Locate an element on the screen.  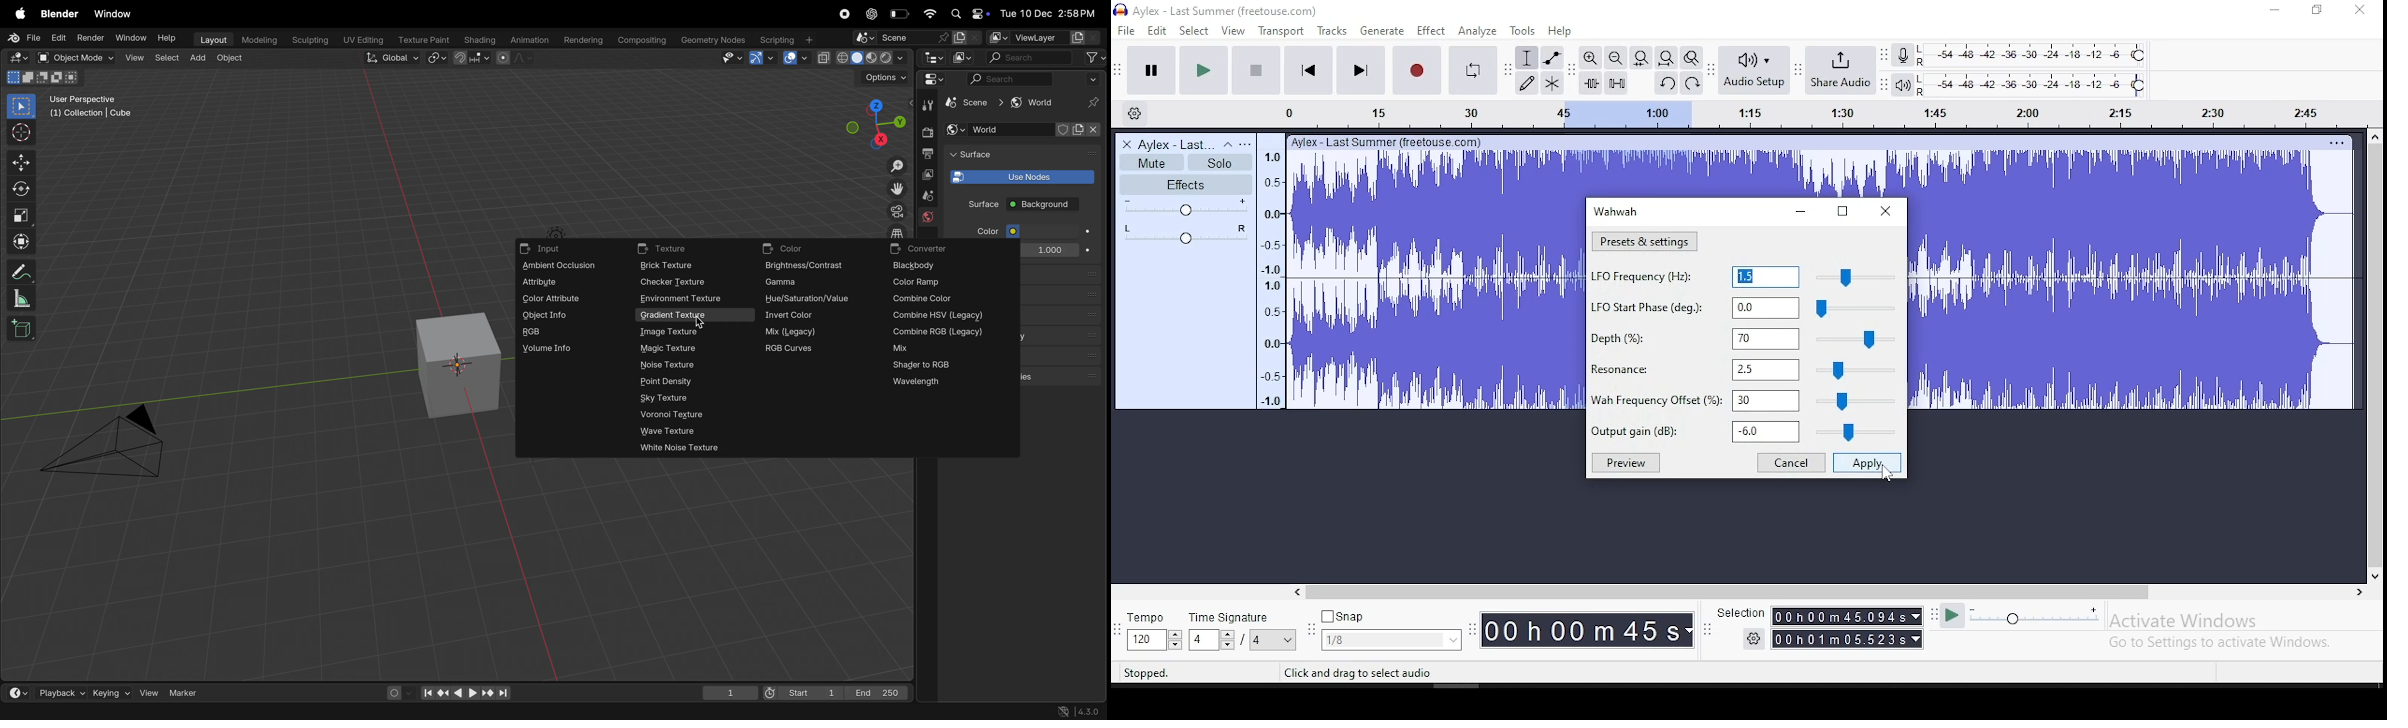
settings is located at coordinates (1742, 639).